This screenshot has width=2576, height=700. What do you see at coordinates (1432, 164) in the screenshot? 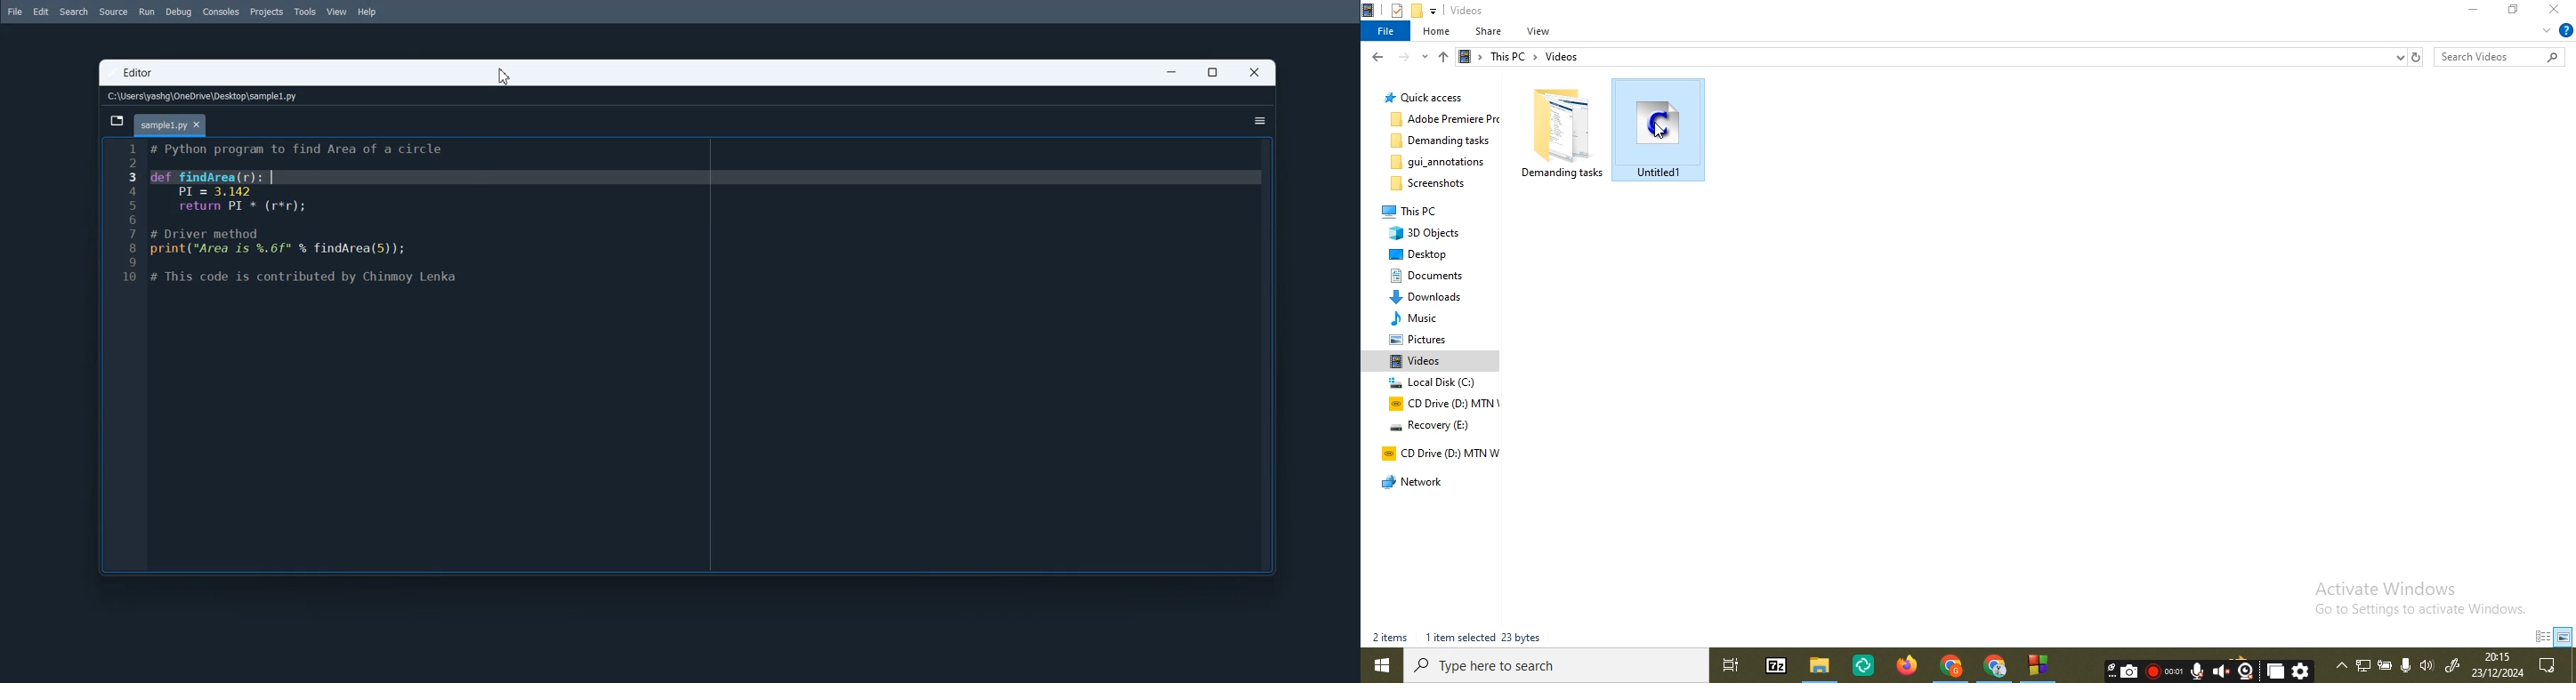
I see `folder` at bounding box center [1432, 164].